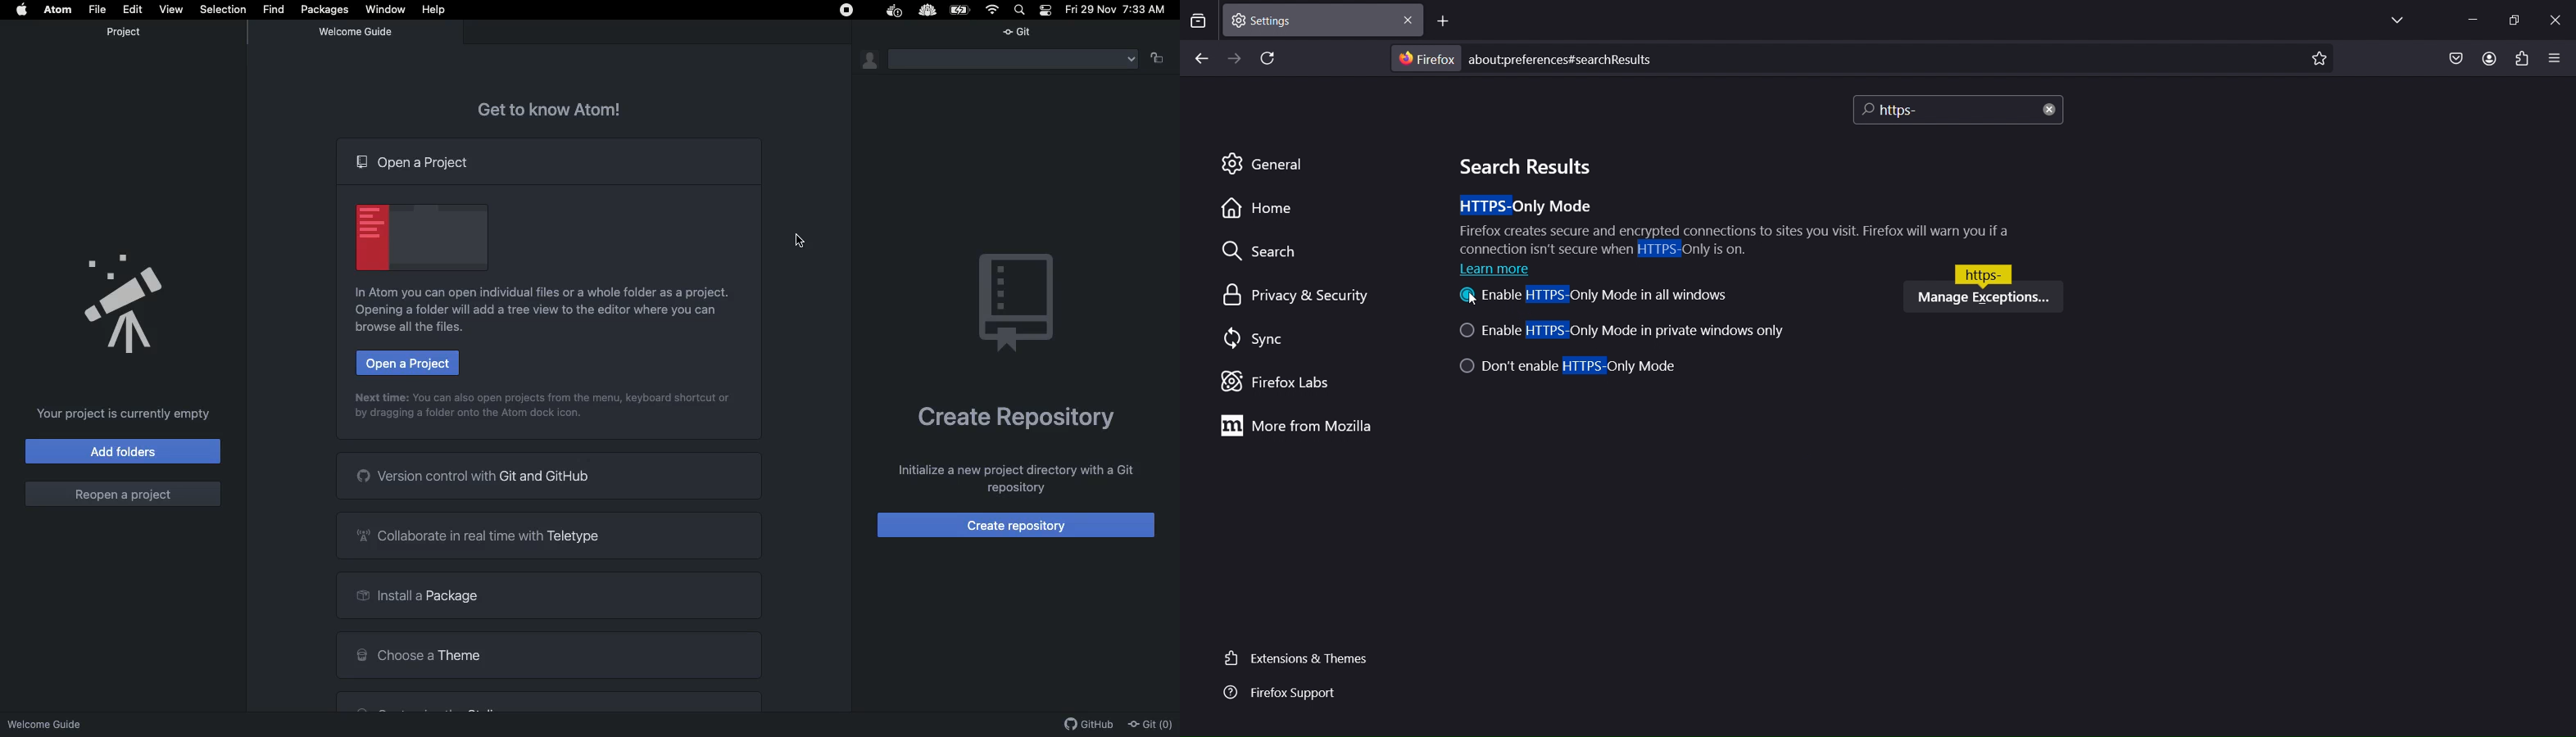  What do you see at coordinates (126, 416) in the screenshot?
I see `Your project is currently empty` at bounding box center [126, 416].